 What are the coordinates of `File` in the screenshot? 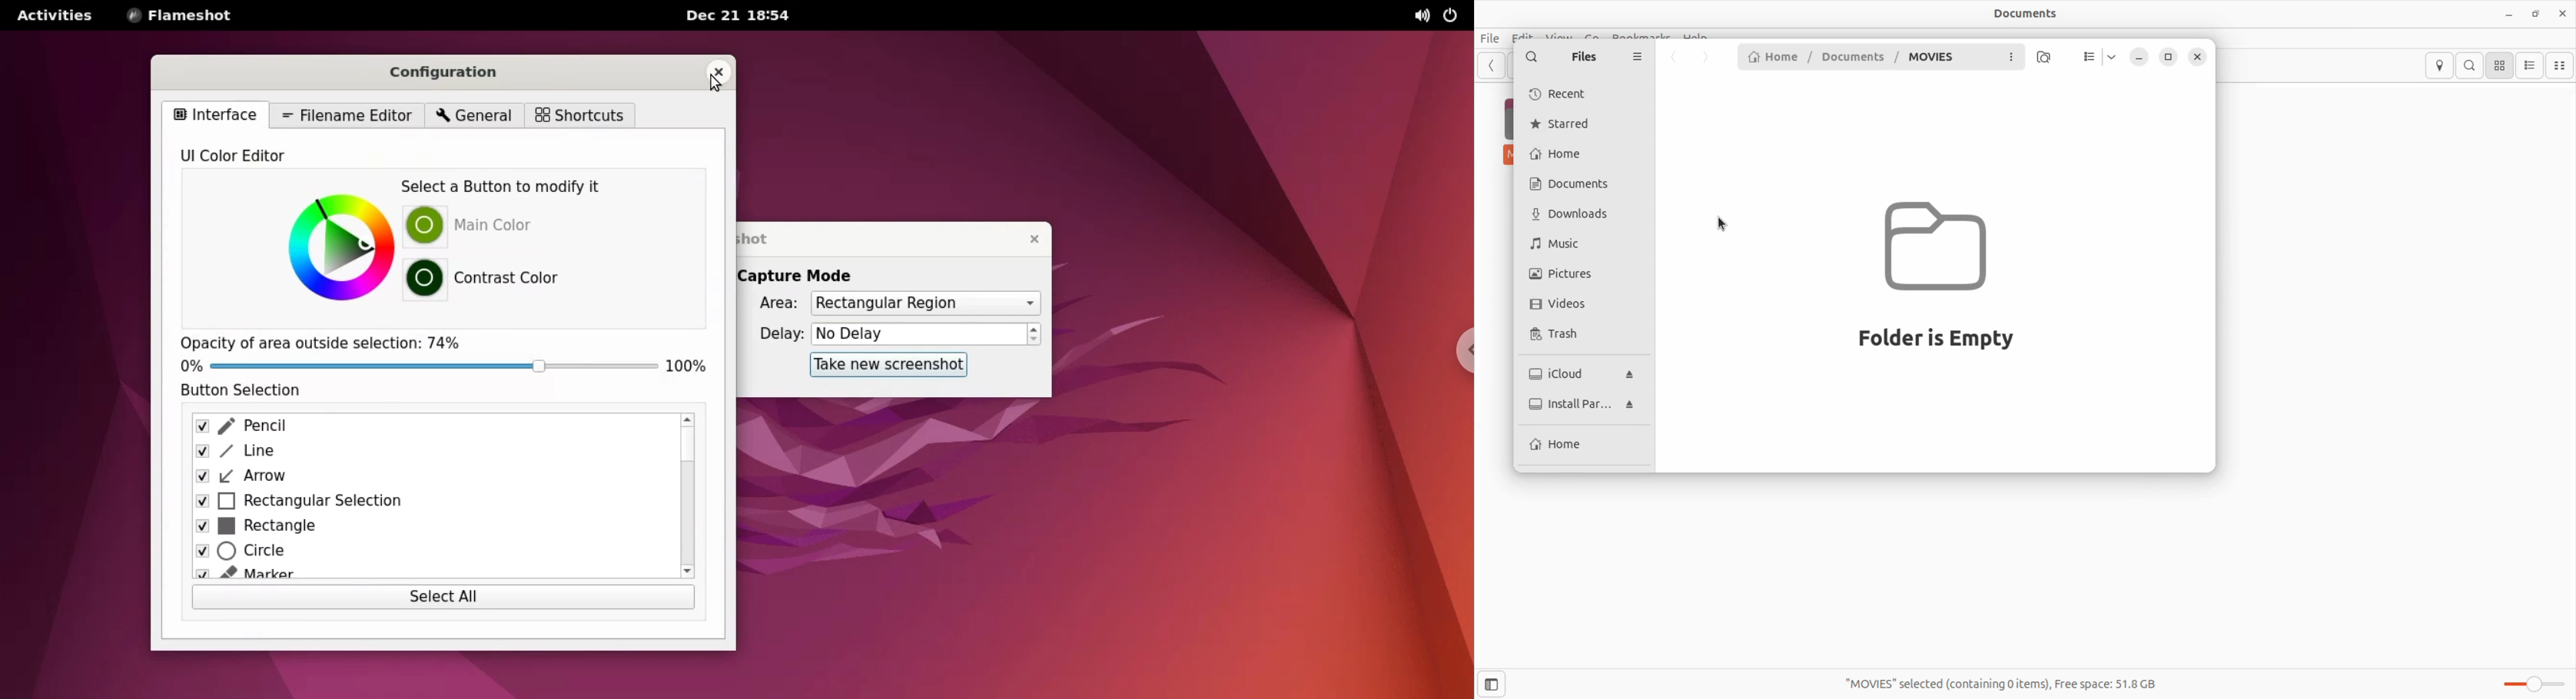 It's located at (1494, 36).